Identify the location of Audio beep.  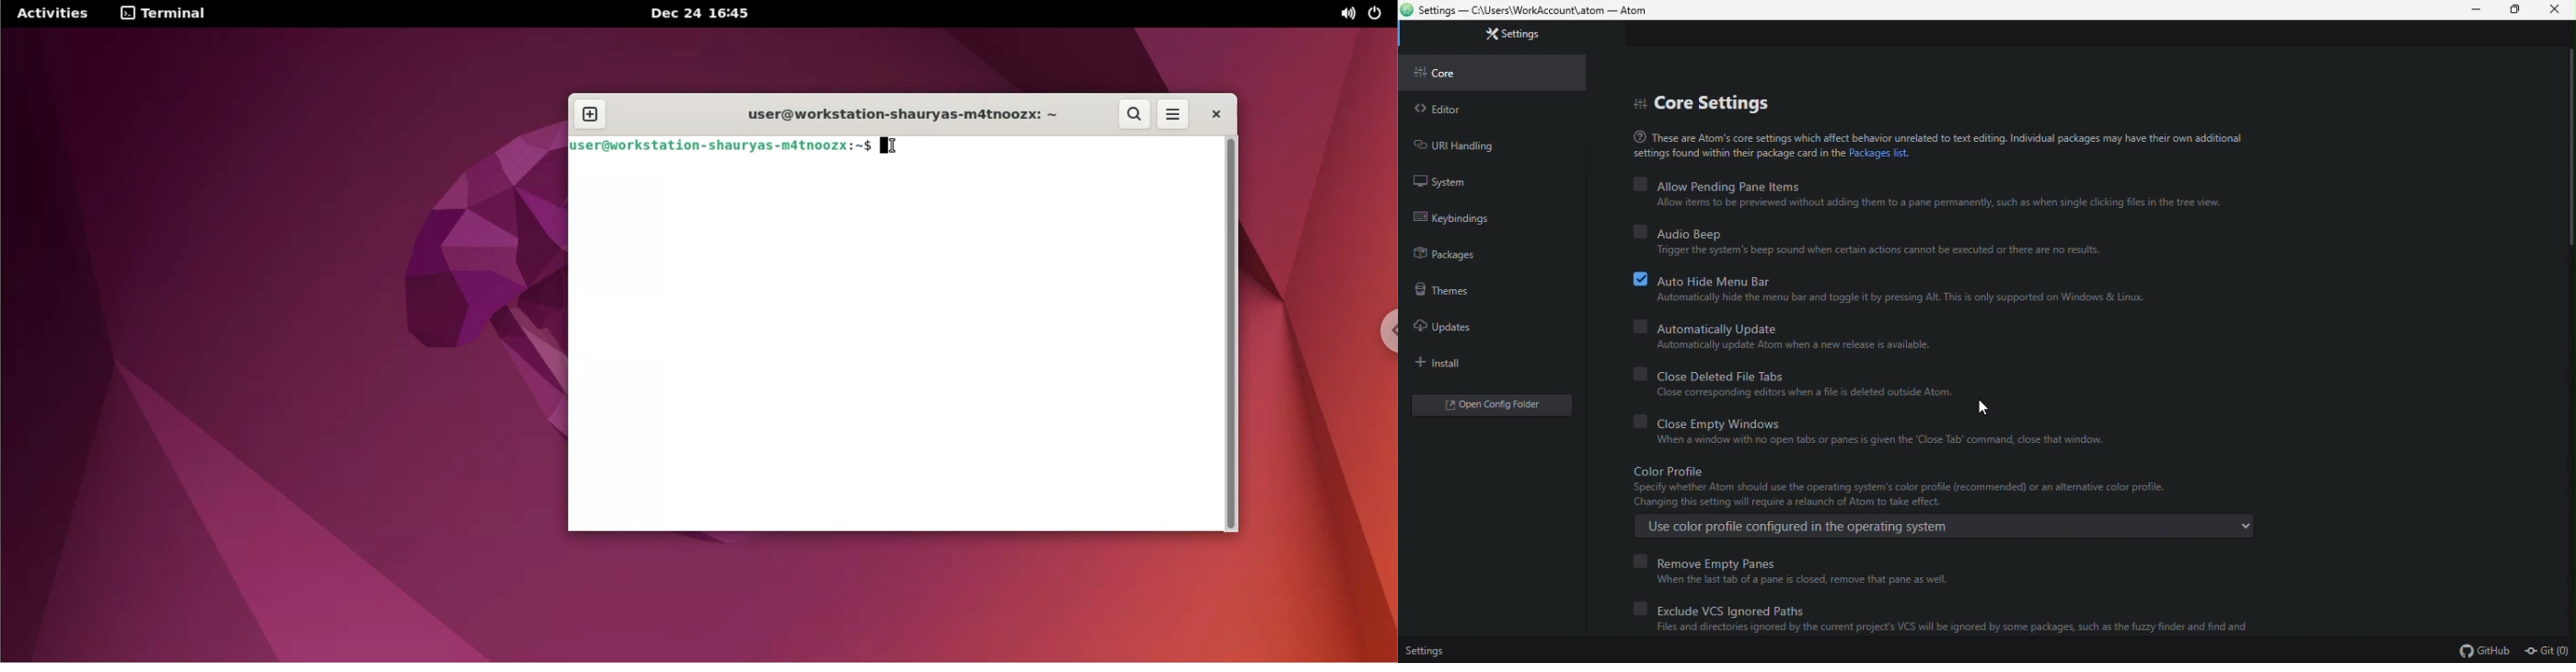
(1676, 230).